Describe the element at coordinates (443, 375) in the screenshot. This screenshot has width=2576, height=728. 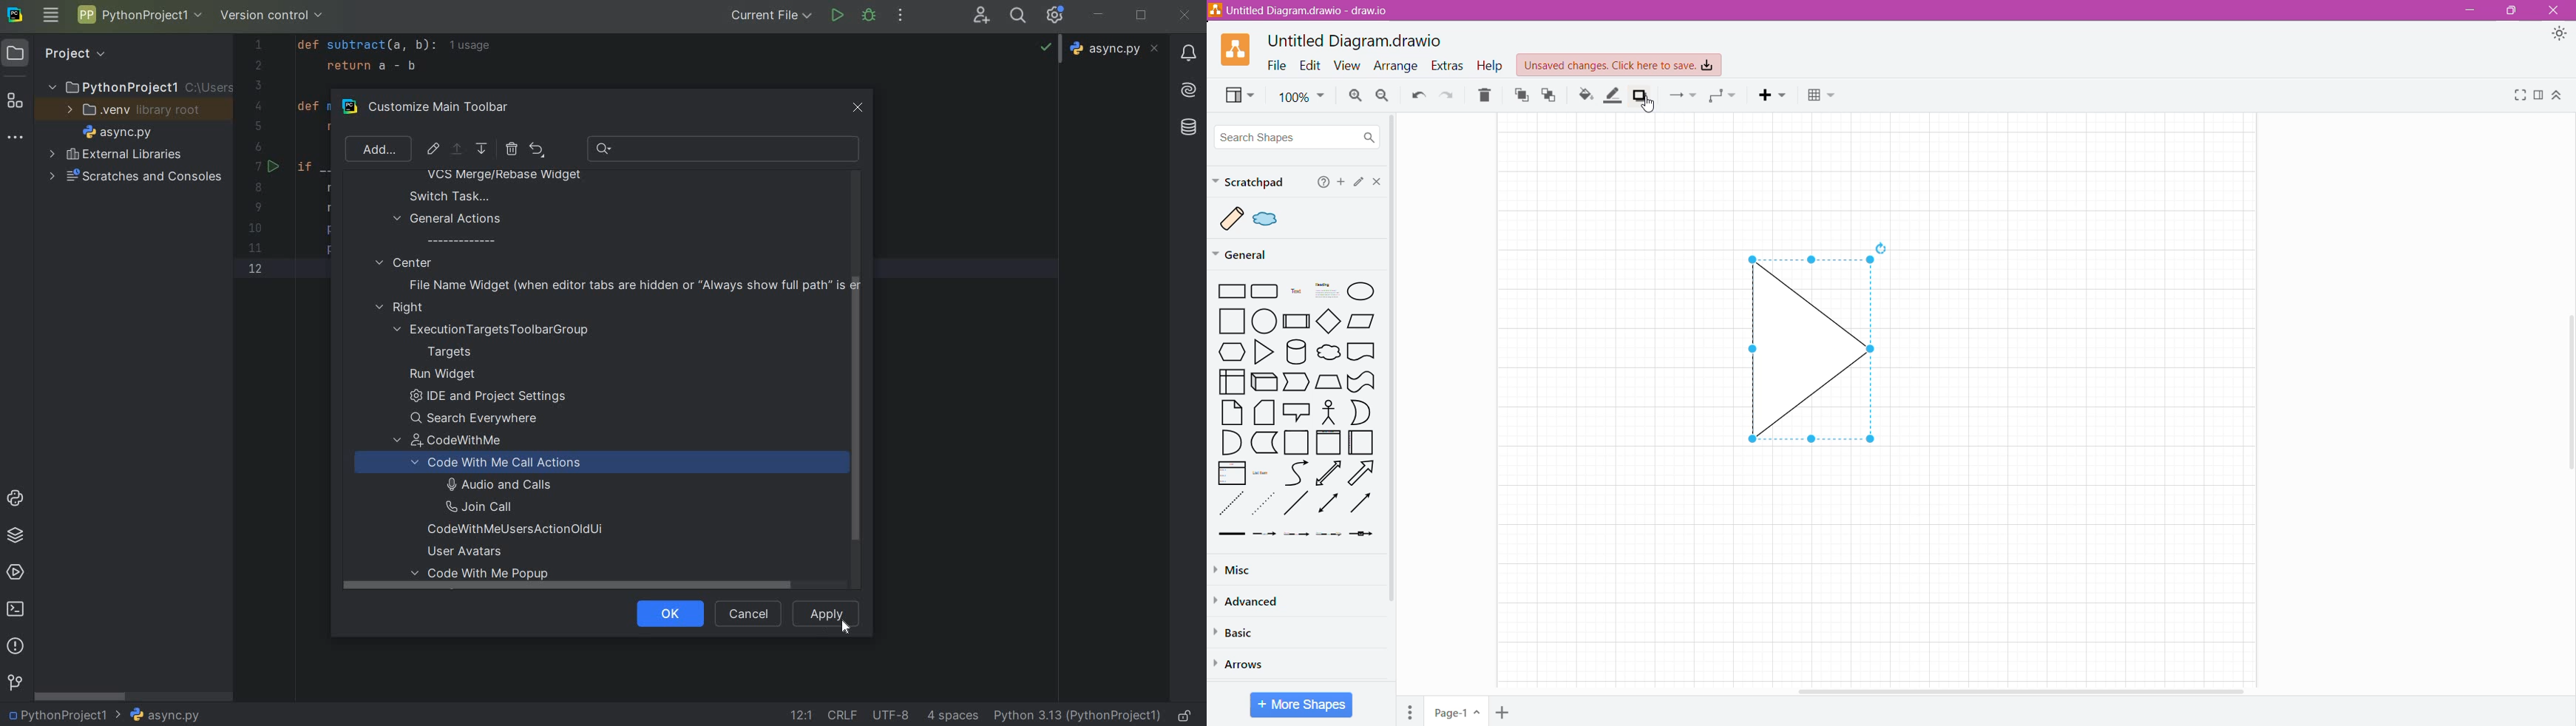
I see `run widget` at that location.